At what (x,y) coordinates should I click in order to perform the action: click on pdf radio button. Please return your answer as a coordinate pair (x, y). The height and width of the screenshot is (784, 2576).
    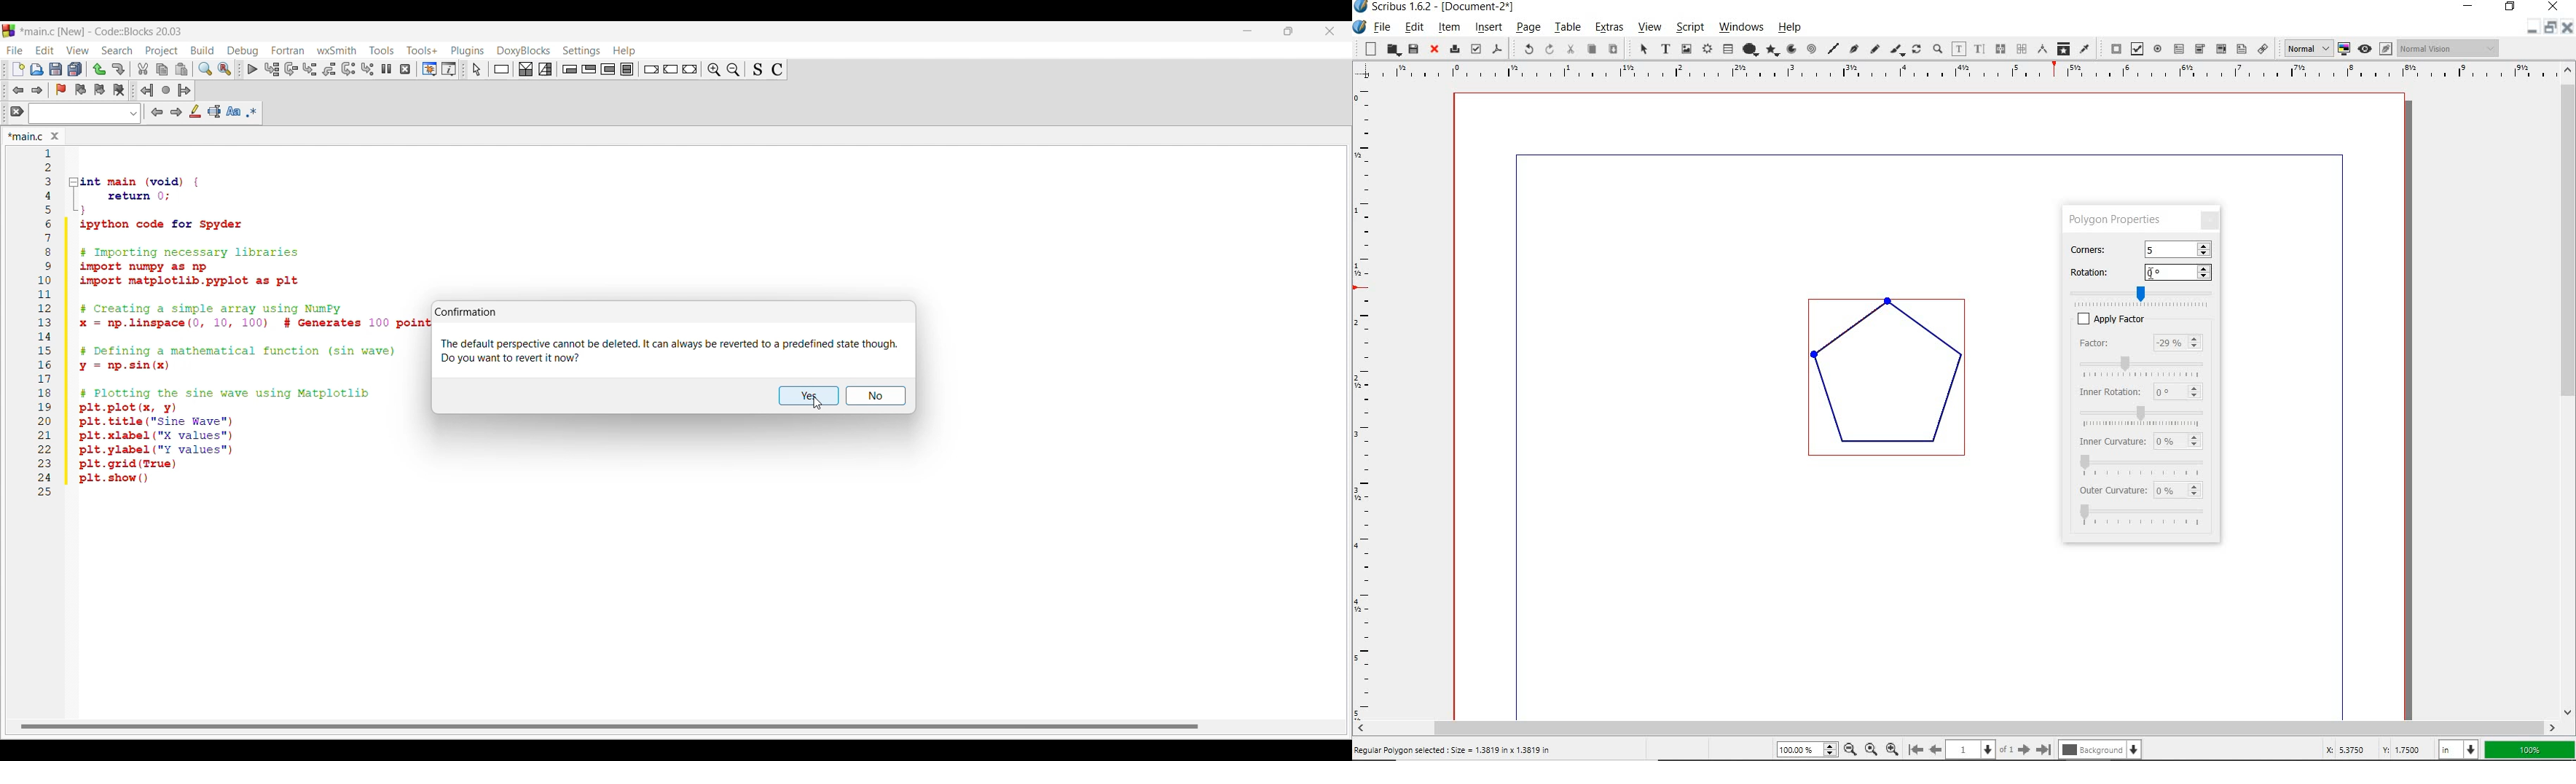
    Looking at the image, I should click on (2159, 49).